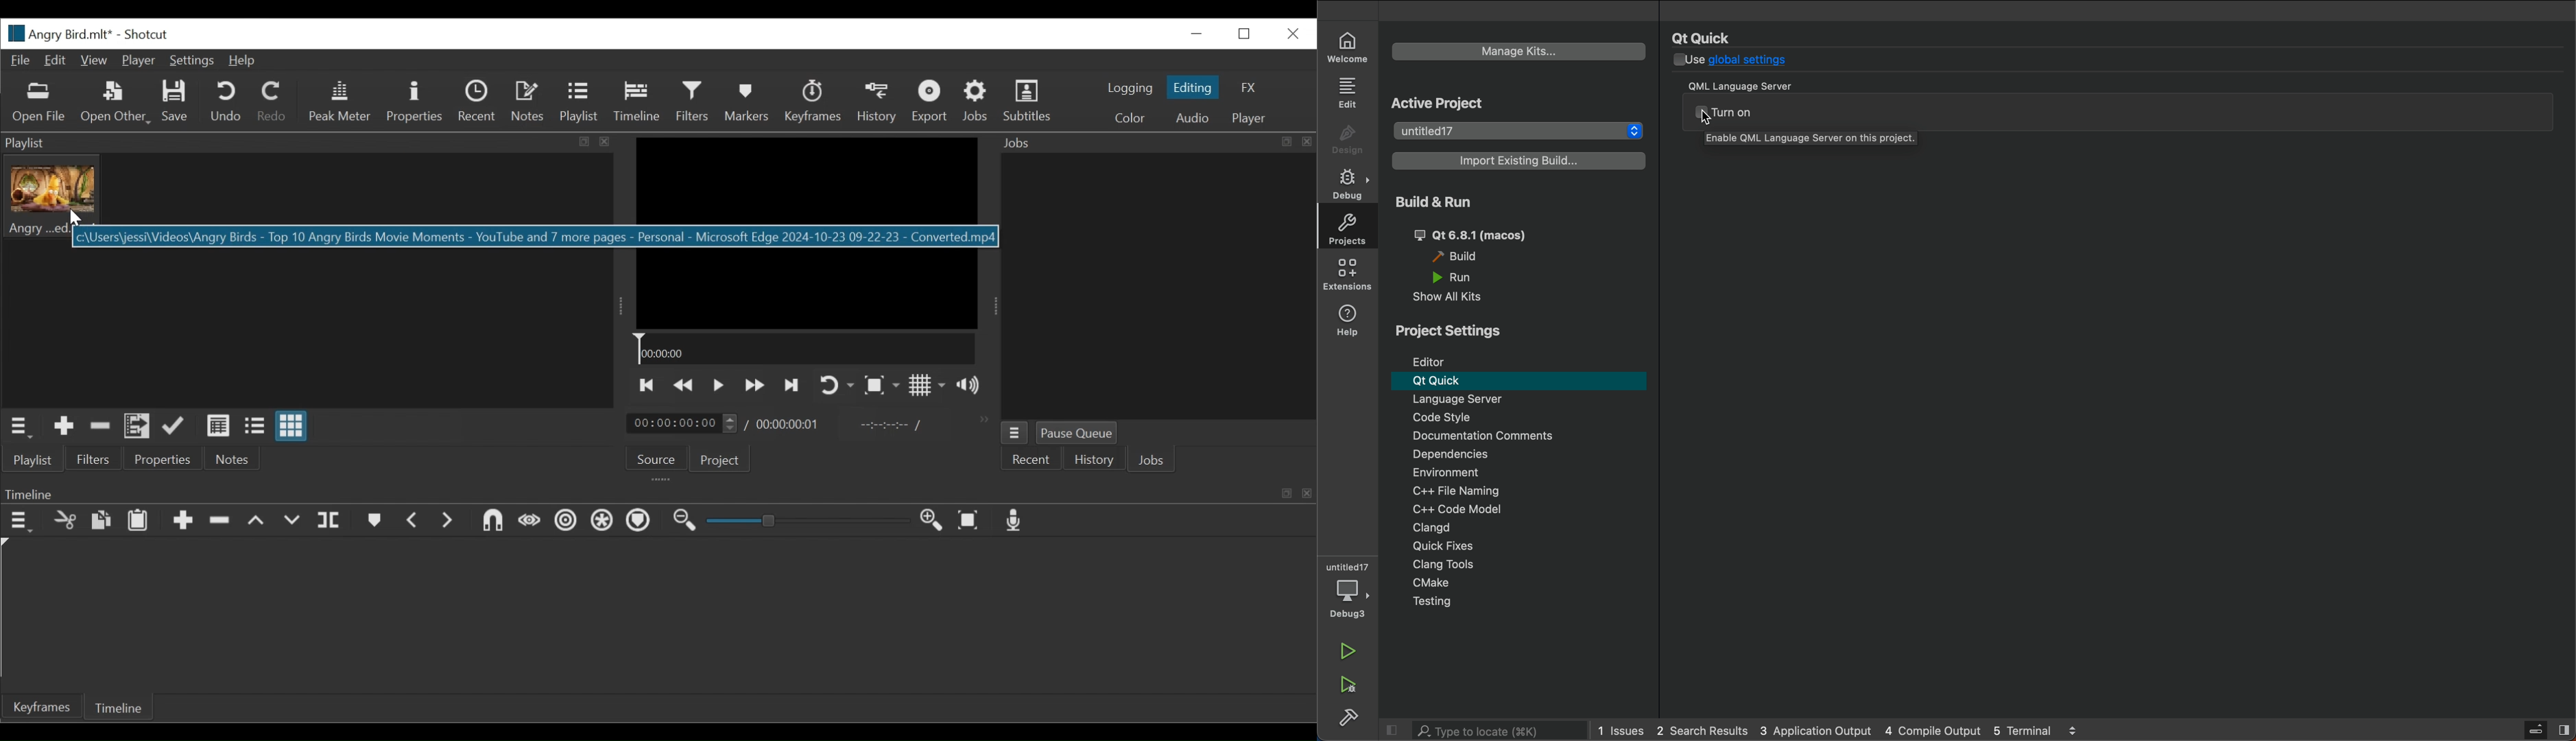  I want to click on Extension , so click(1346, 274).